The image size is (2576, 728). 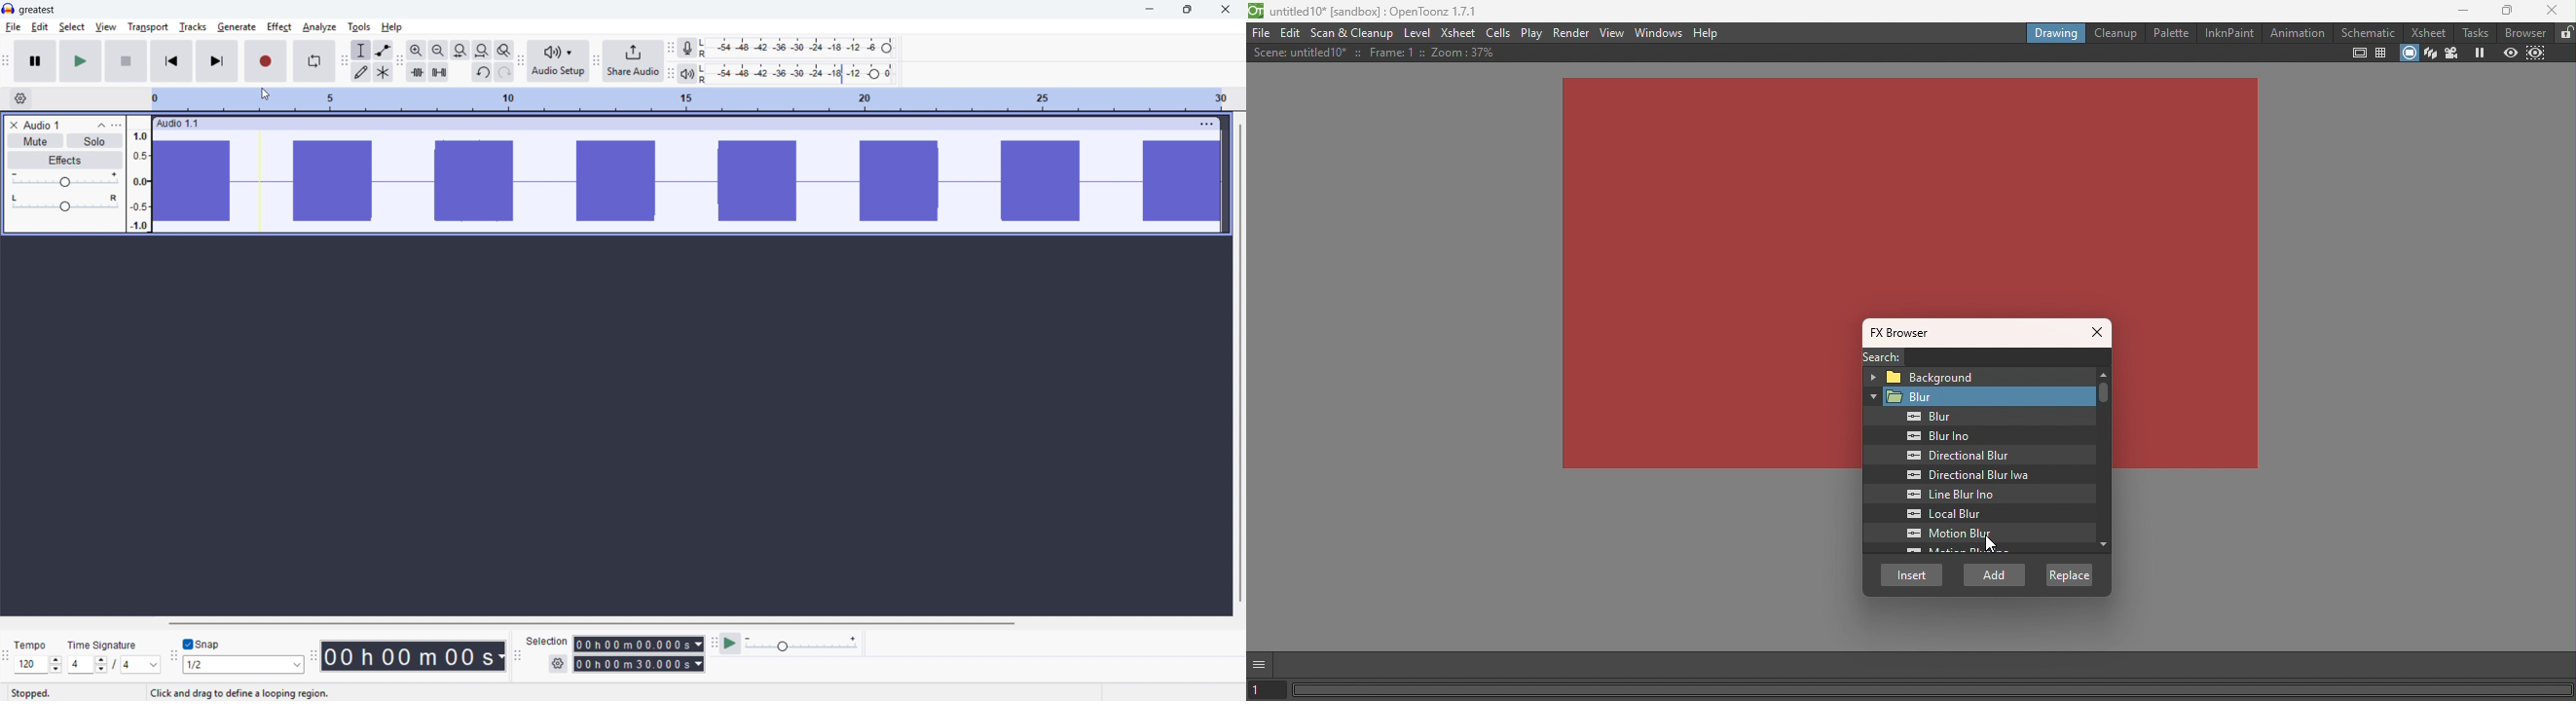 I want to click on Solo , so click(x=95, y=141).